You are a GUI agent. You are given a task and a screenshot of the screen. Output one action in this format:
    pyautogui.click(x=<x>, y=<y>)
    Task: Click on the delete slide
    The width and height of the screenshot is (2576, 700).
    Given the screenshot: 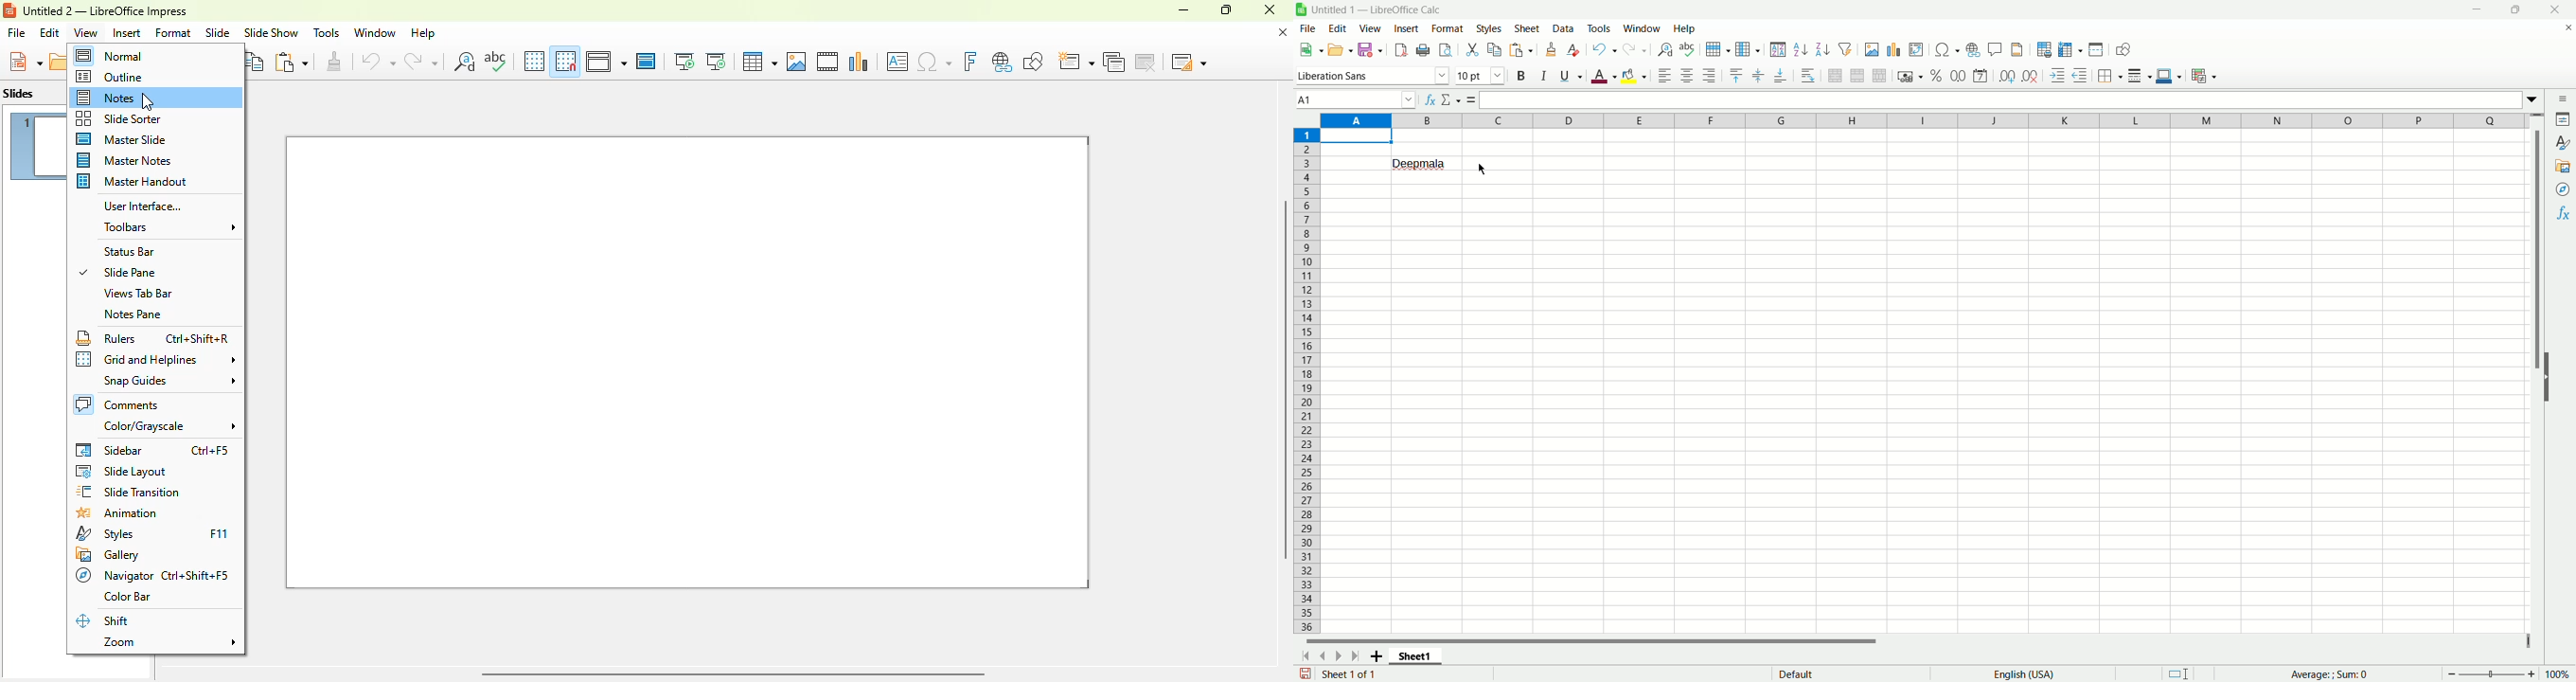 What is the action you would take?
    pyautogui.click(x=1145, y=61)
    